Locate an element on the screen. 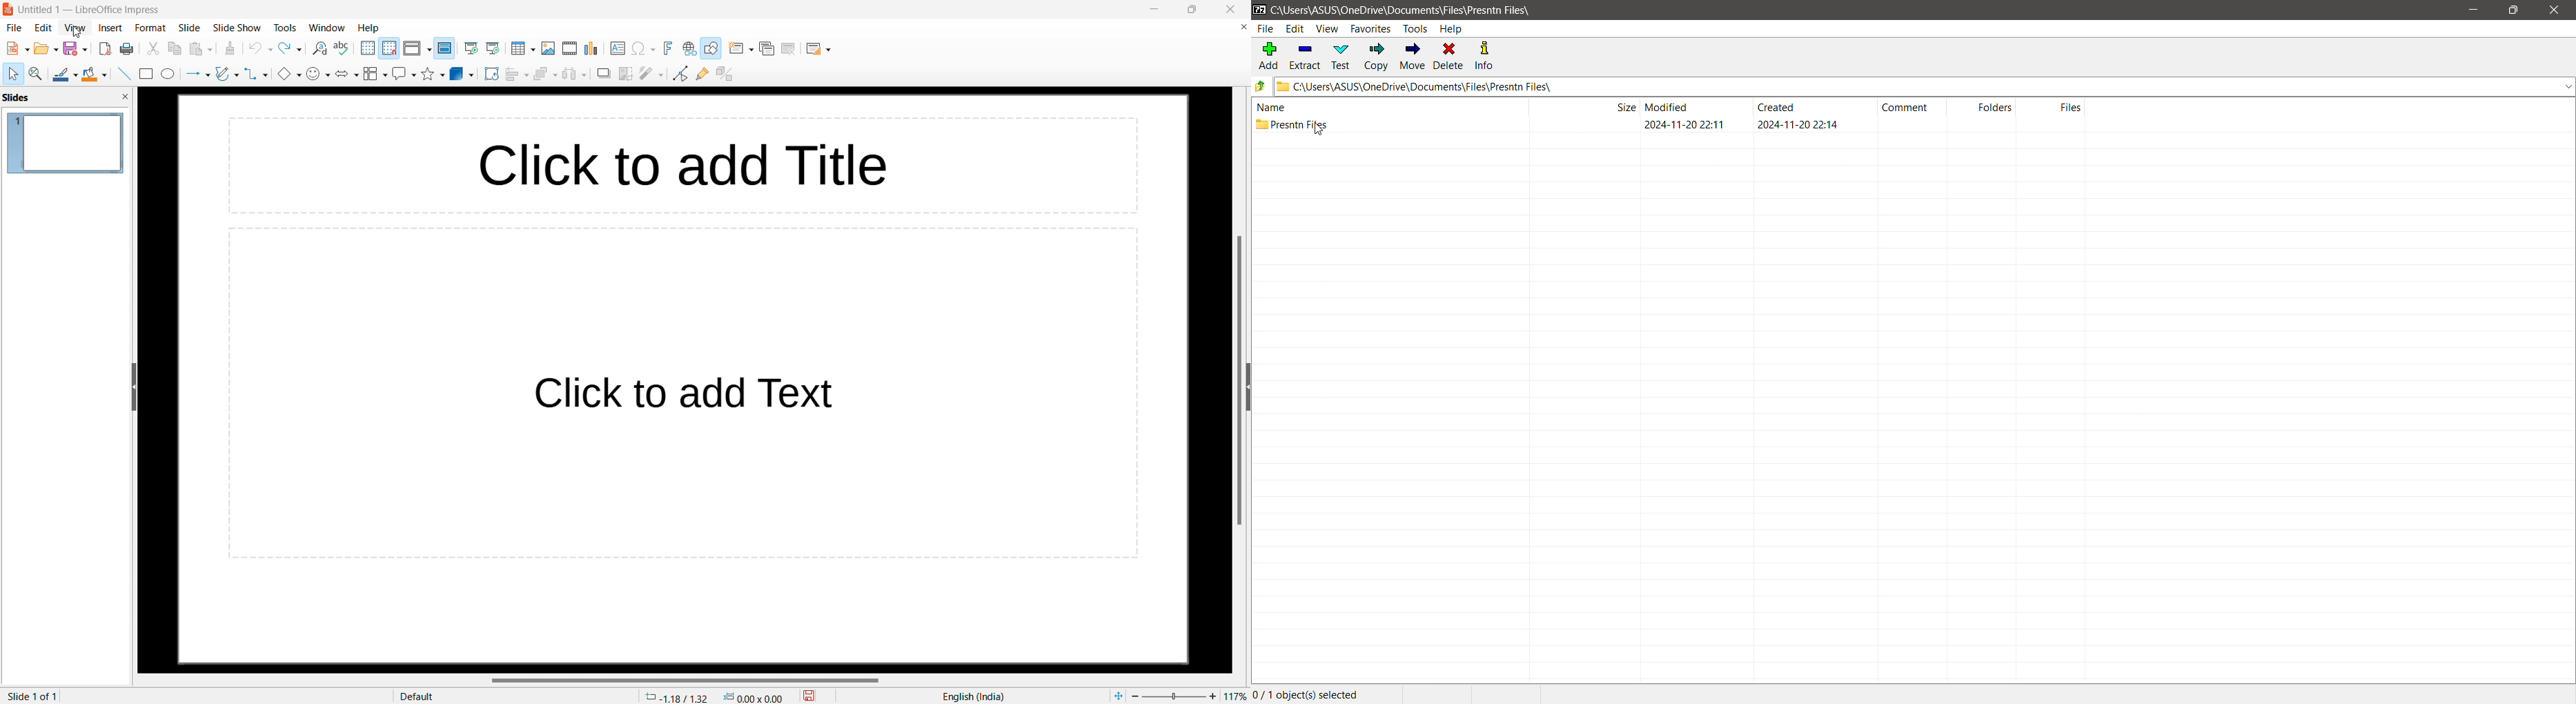 Image resolution: width=2576 pixels, height=728 pixels. paste is located at coordinates (200, 49).